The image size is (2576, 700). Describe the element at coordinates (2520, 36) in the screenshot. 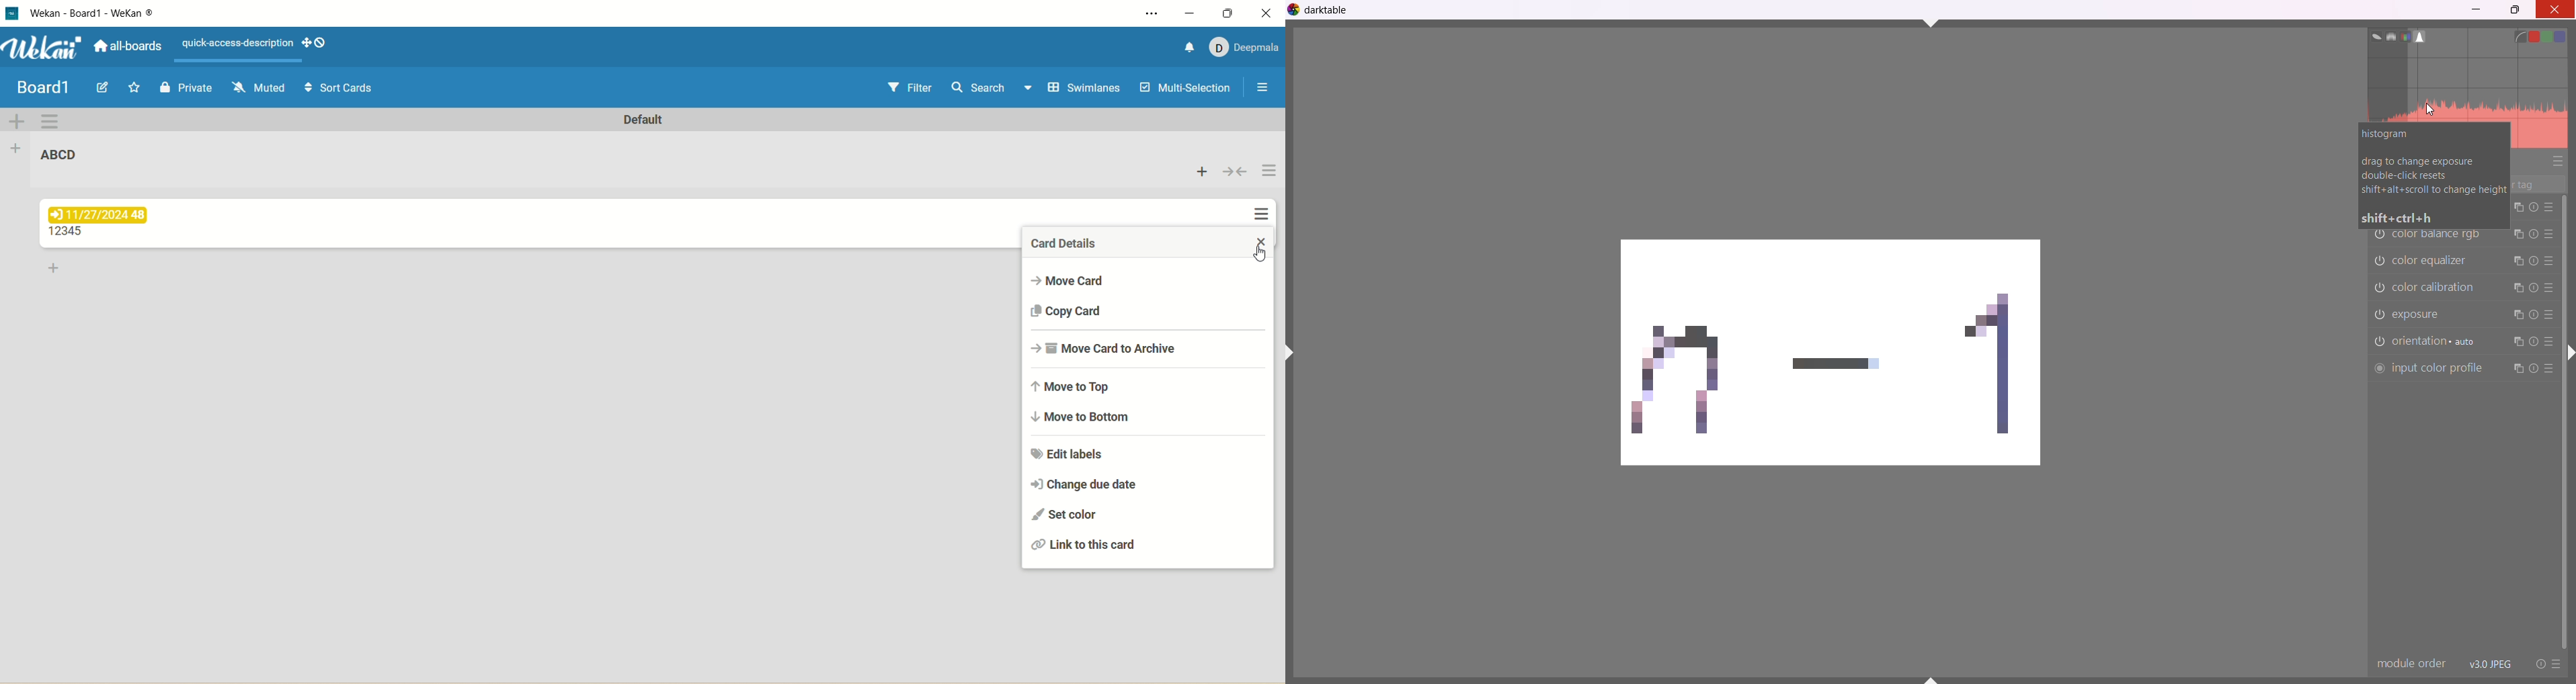

I see `linear` at that location.